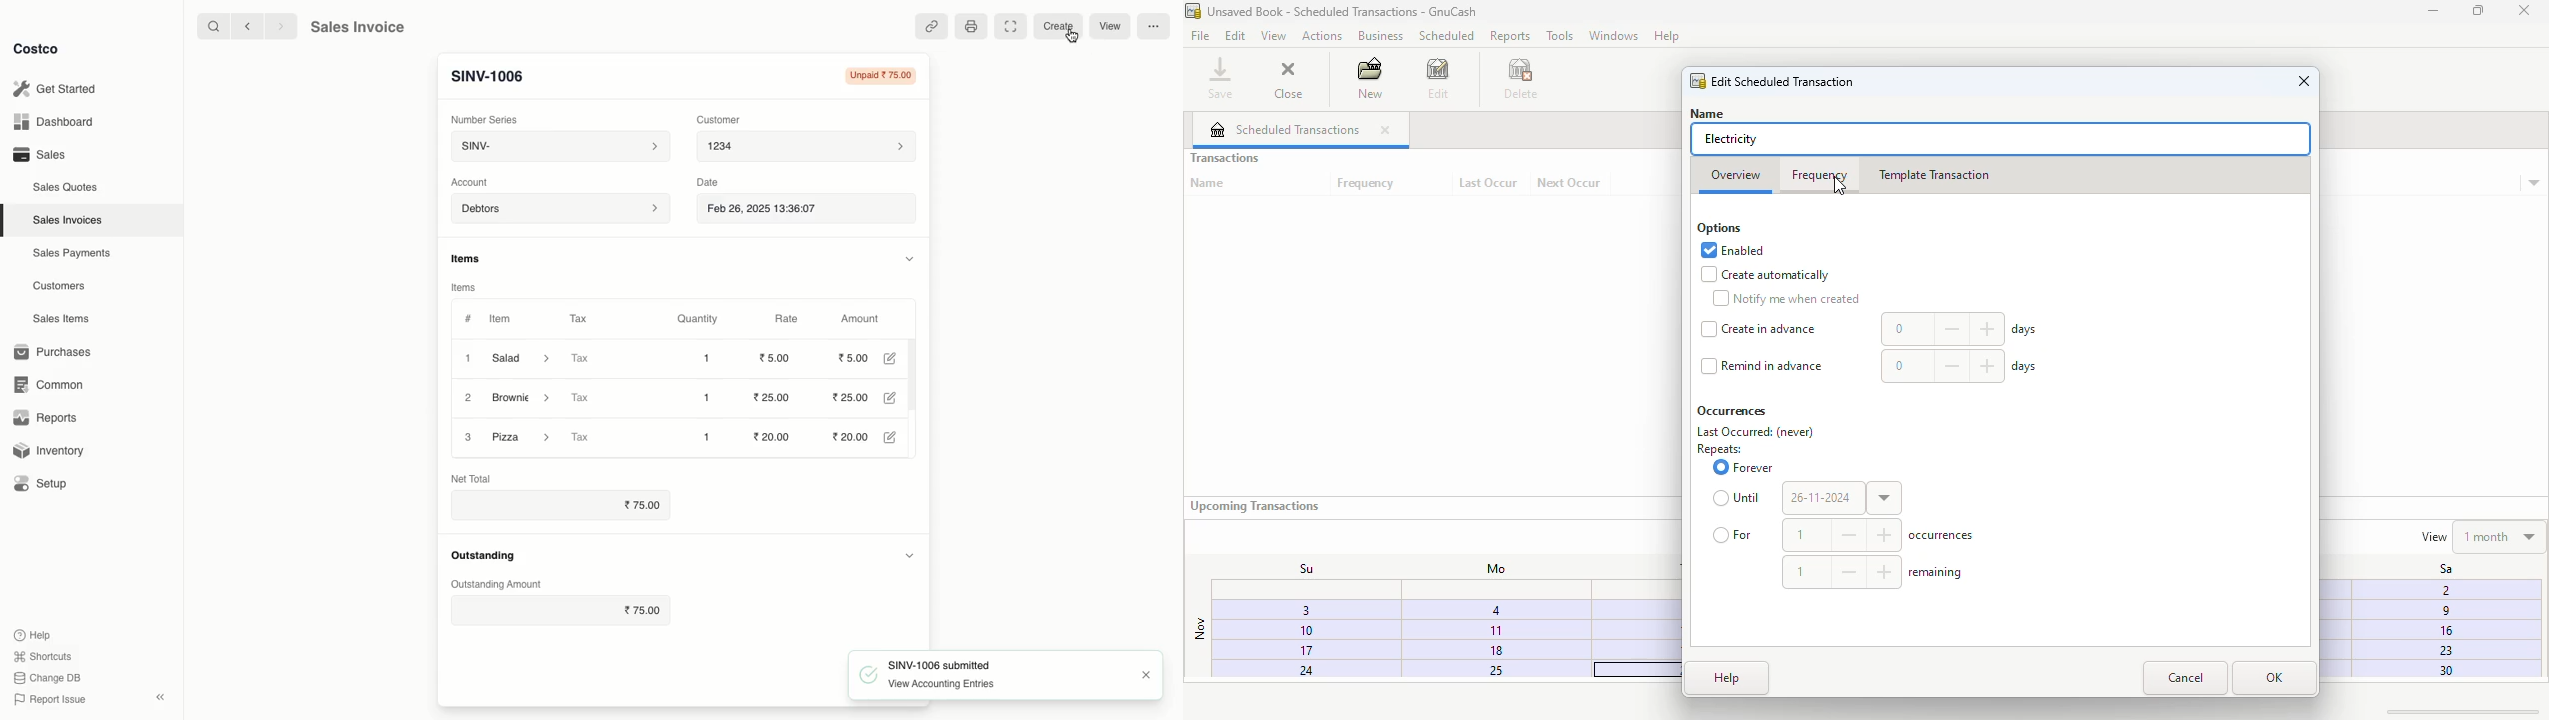 The height and width of the screenshot is (728, 2576). What do you see at coordinates (856, 76) in the screenshot?
I see `Unpaid 75.00` at bounding box center [856, 76].